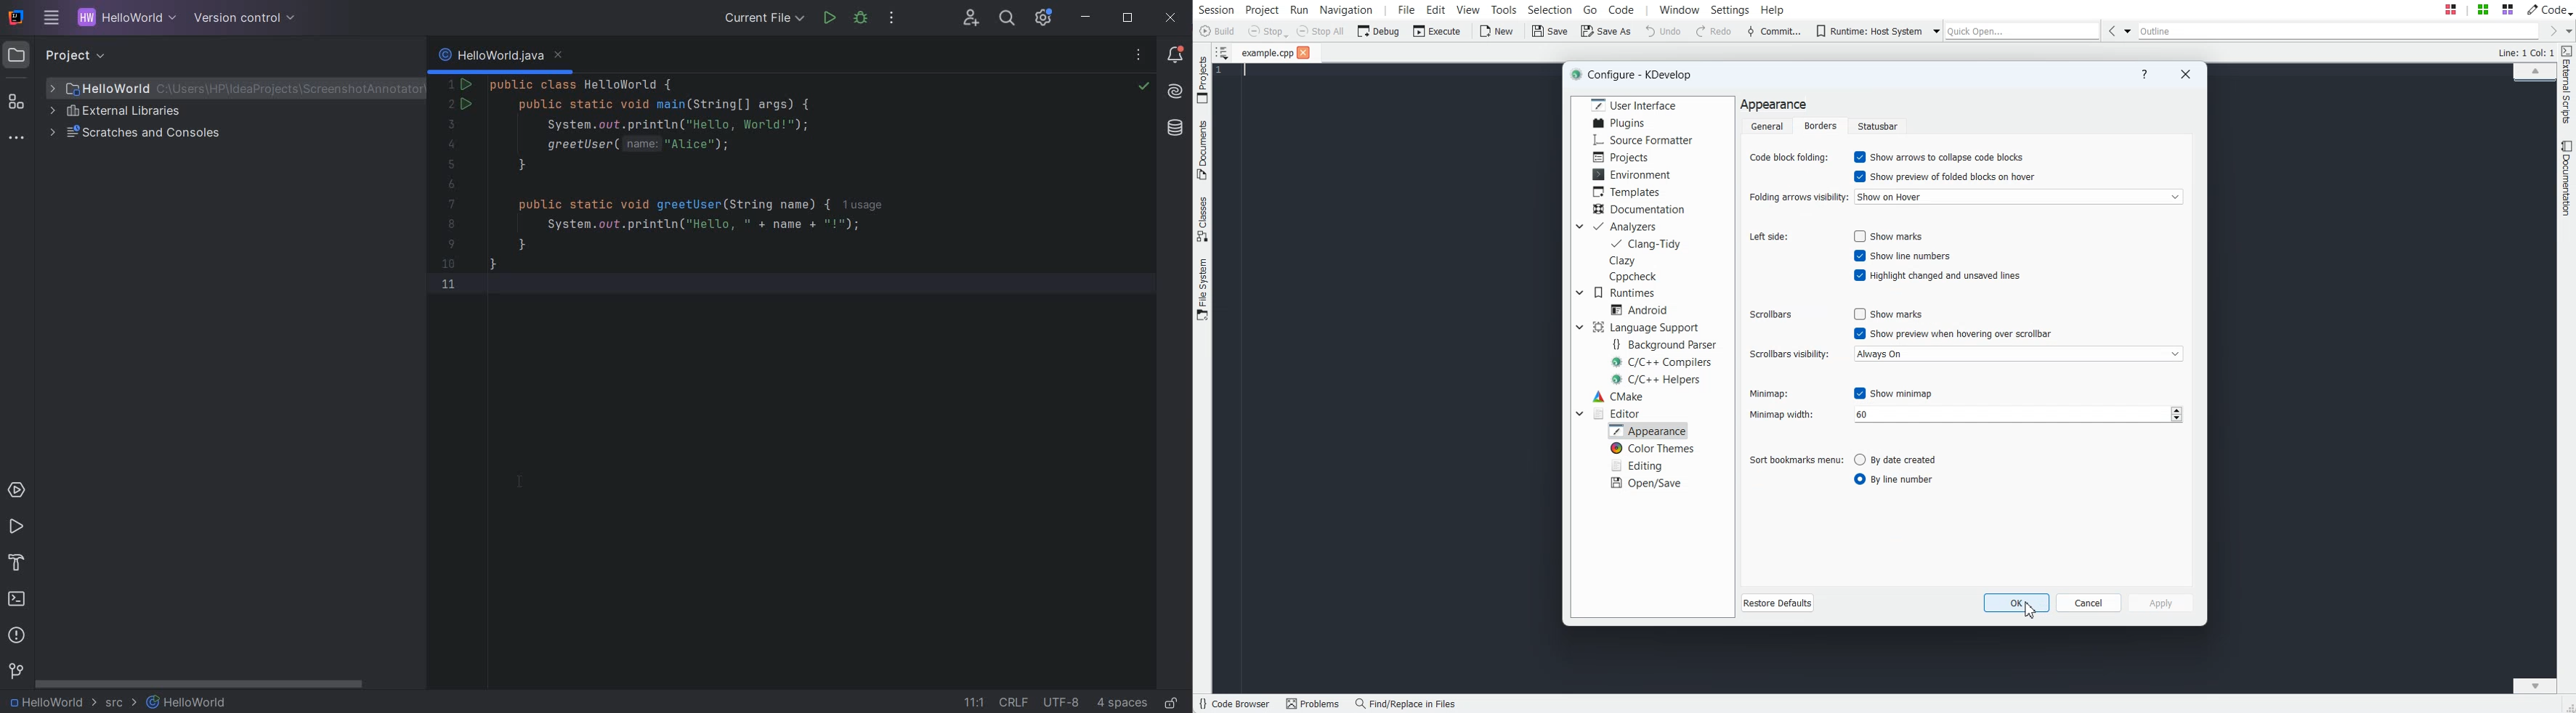 The image size is (2576, 728). Describe the element at coordinates (1795, 458) in the screenshot. I see `Sort bookmarks menu` at that location.